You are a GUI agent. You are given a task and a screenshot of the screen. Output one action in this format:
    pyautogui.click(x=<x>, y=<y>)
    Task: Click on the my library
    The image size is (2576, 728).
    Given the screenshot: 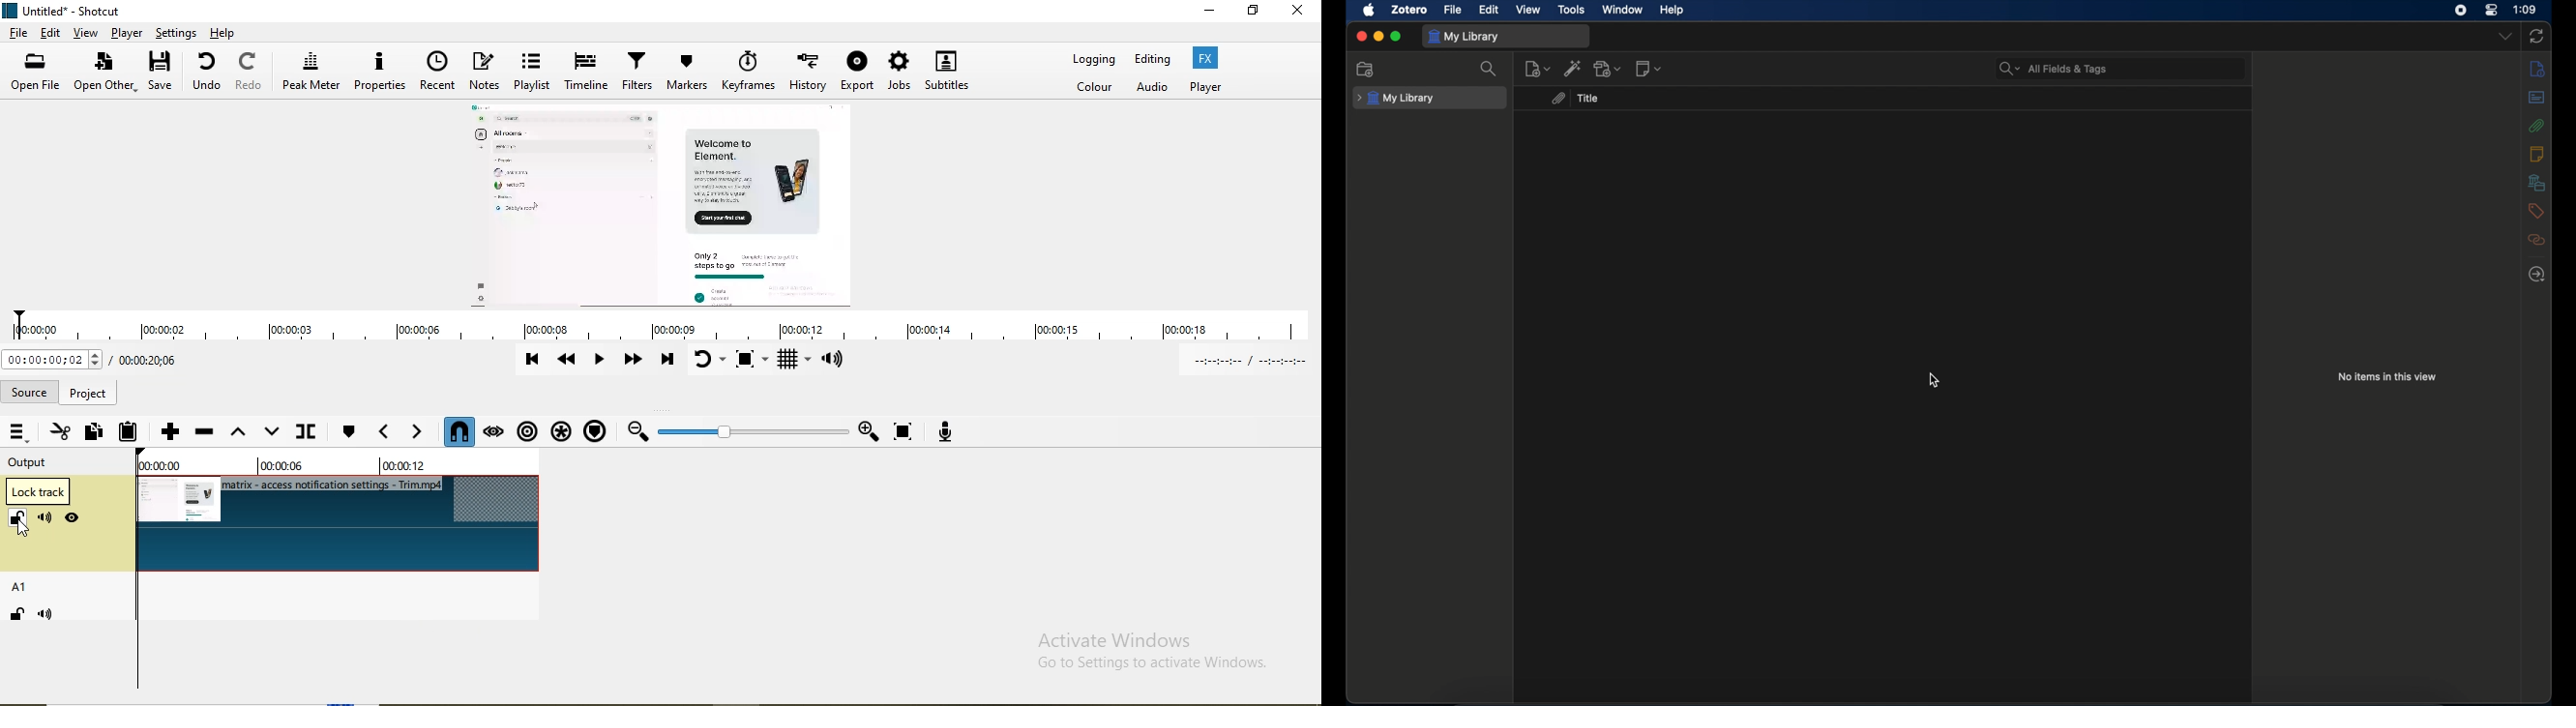 What is the action you would take?
    pyautogui.click(x=1396, y=97)
    